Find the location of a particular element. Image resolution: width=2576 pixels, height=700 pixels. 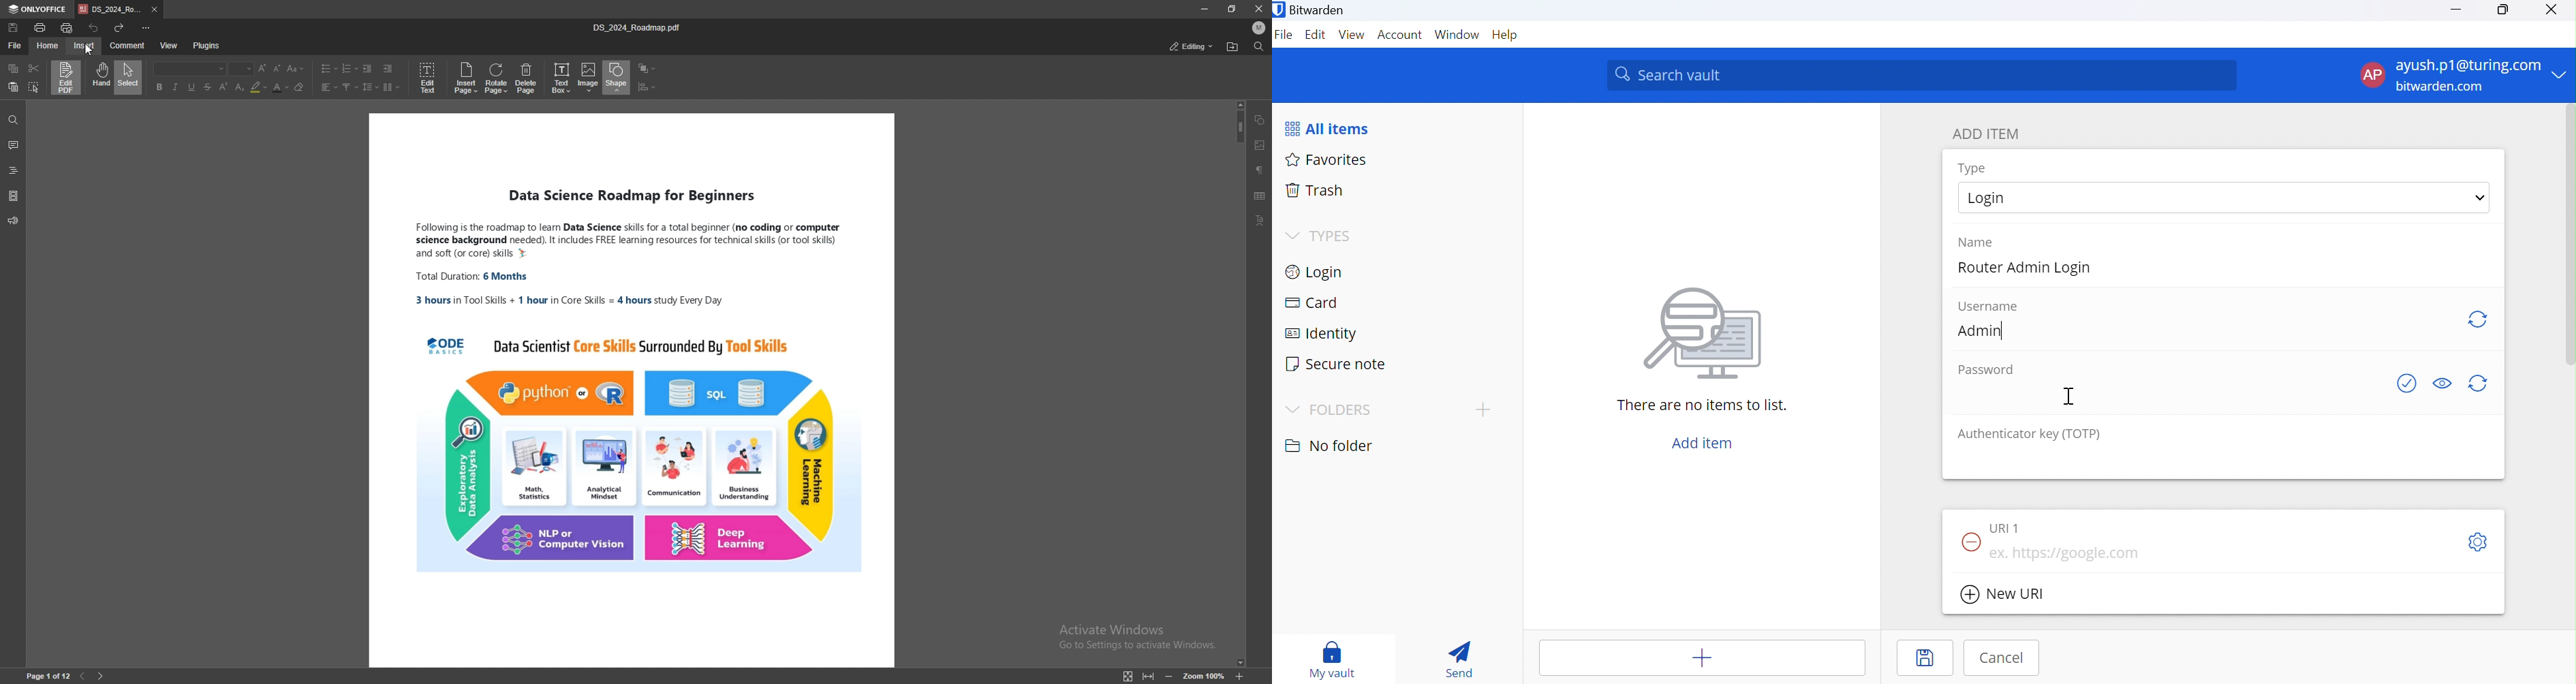

Authenticator key (TOTP) is located at coordinates (2030, 433).